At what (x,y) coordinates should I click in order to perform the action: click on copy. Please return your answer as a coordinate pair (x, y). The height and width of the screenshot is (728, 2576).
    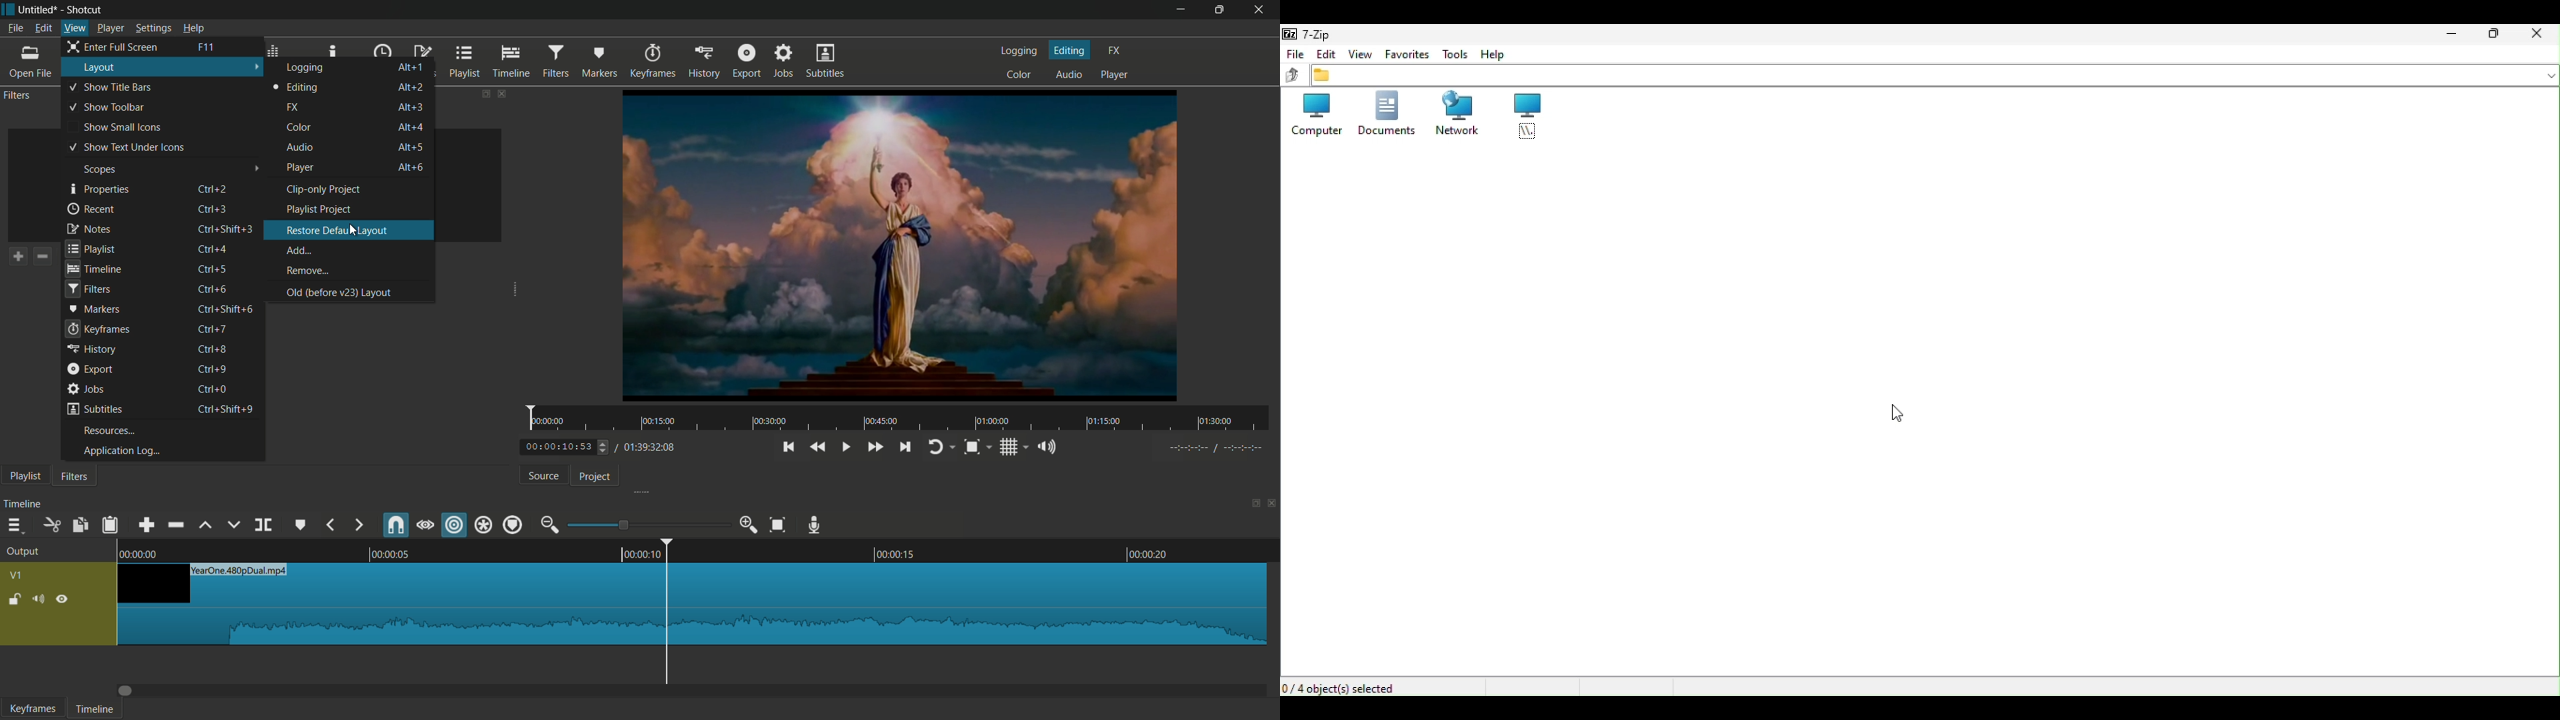
    Looking at the image, I should click on (79, 526).